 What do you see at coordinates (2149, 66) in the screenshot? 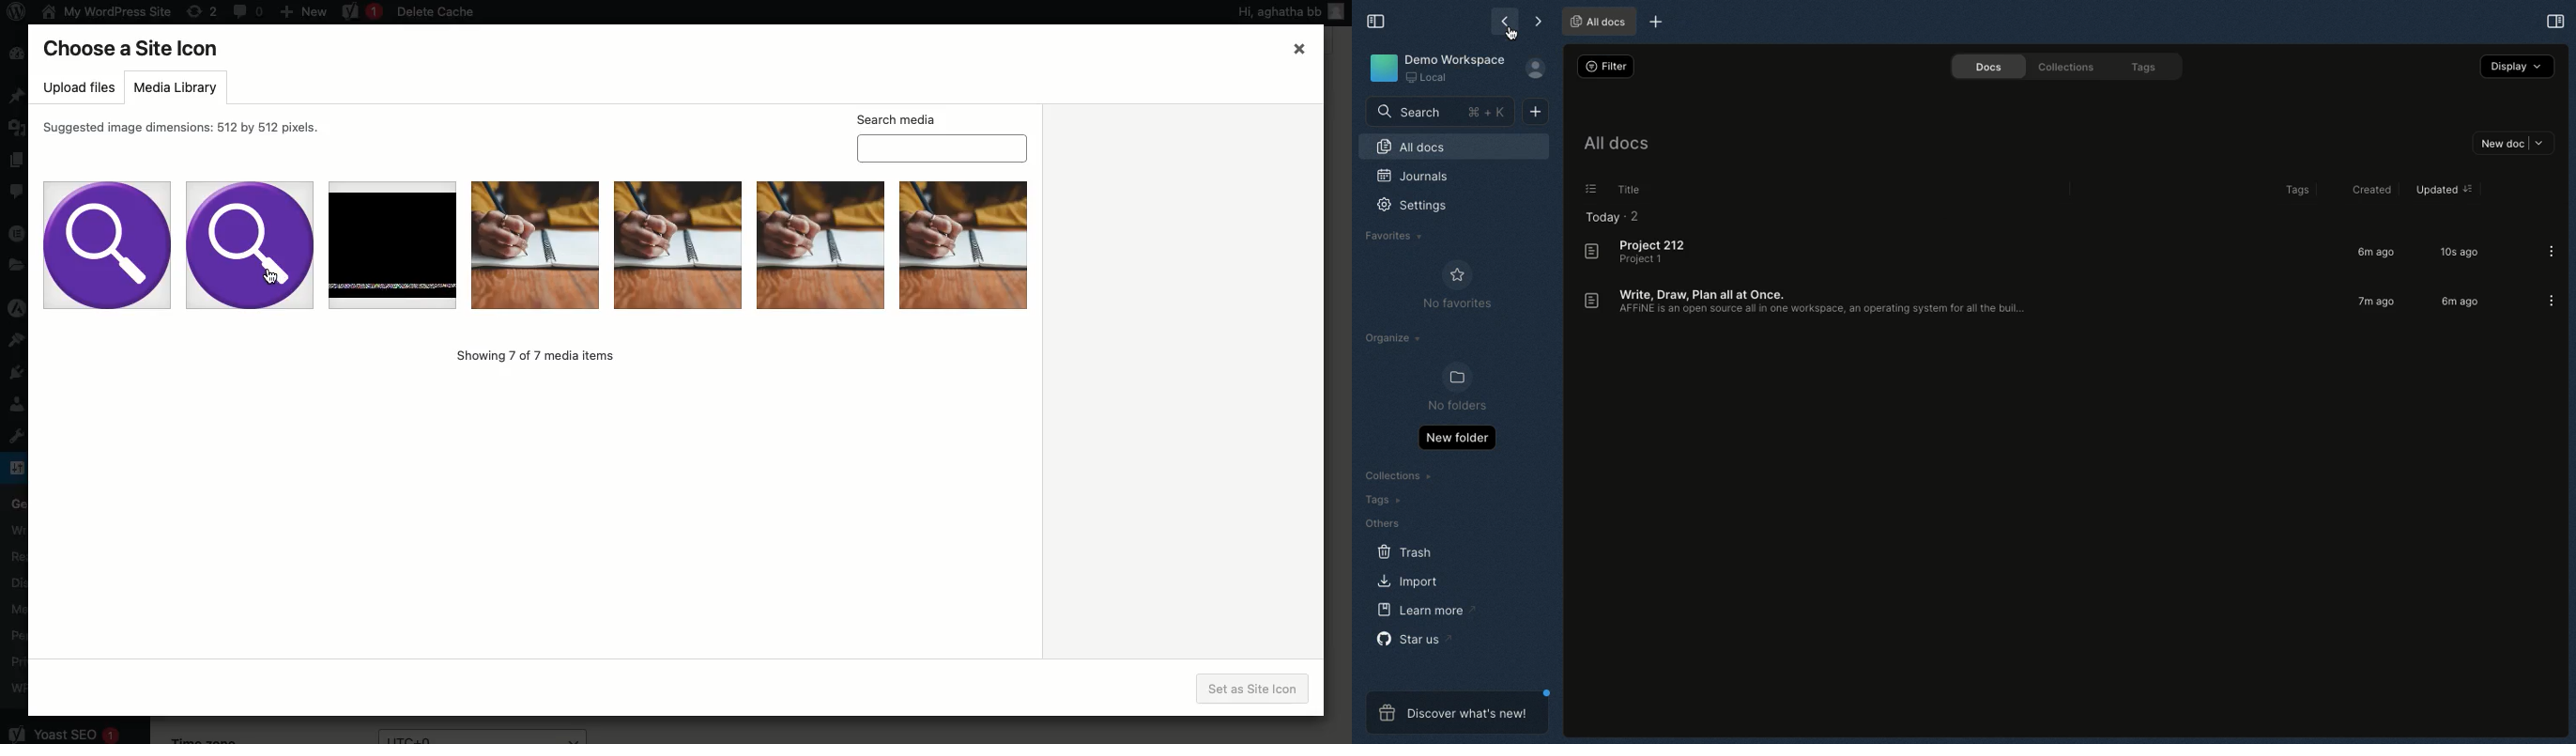
I see `Tags` at bounding box center [2149, 66].